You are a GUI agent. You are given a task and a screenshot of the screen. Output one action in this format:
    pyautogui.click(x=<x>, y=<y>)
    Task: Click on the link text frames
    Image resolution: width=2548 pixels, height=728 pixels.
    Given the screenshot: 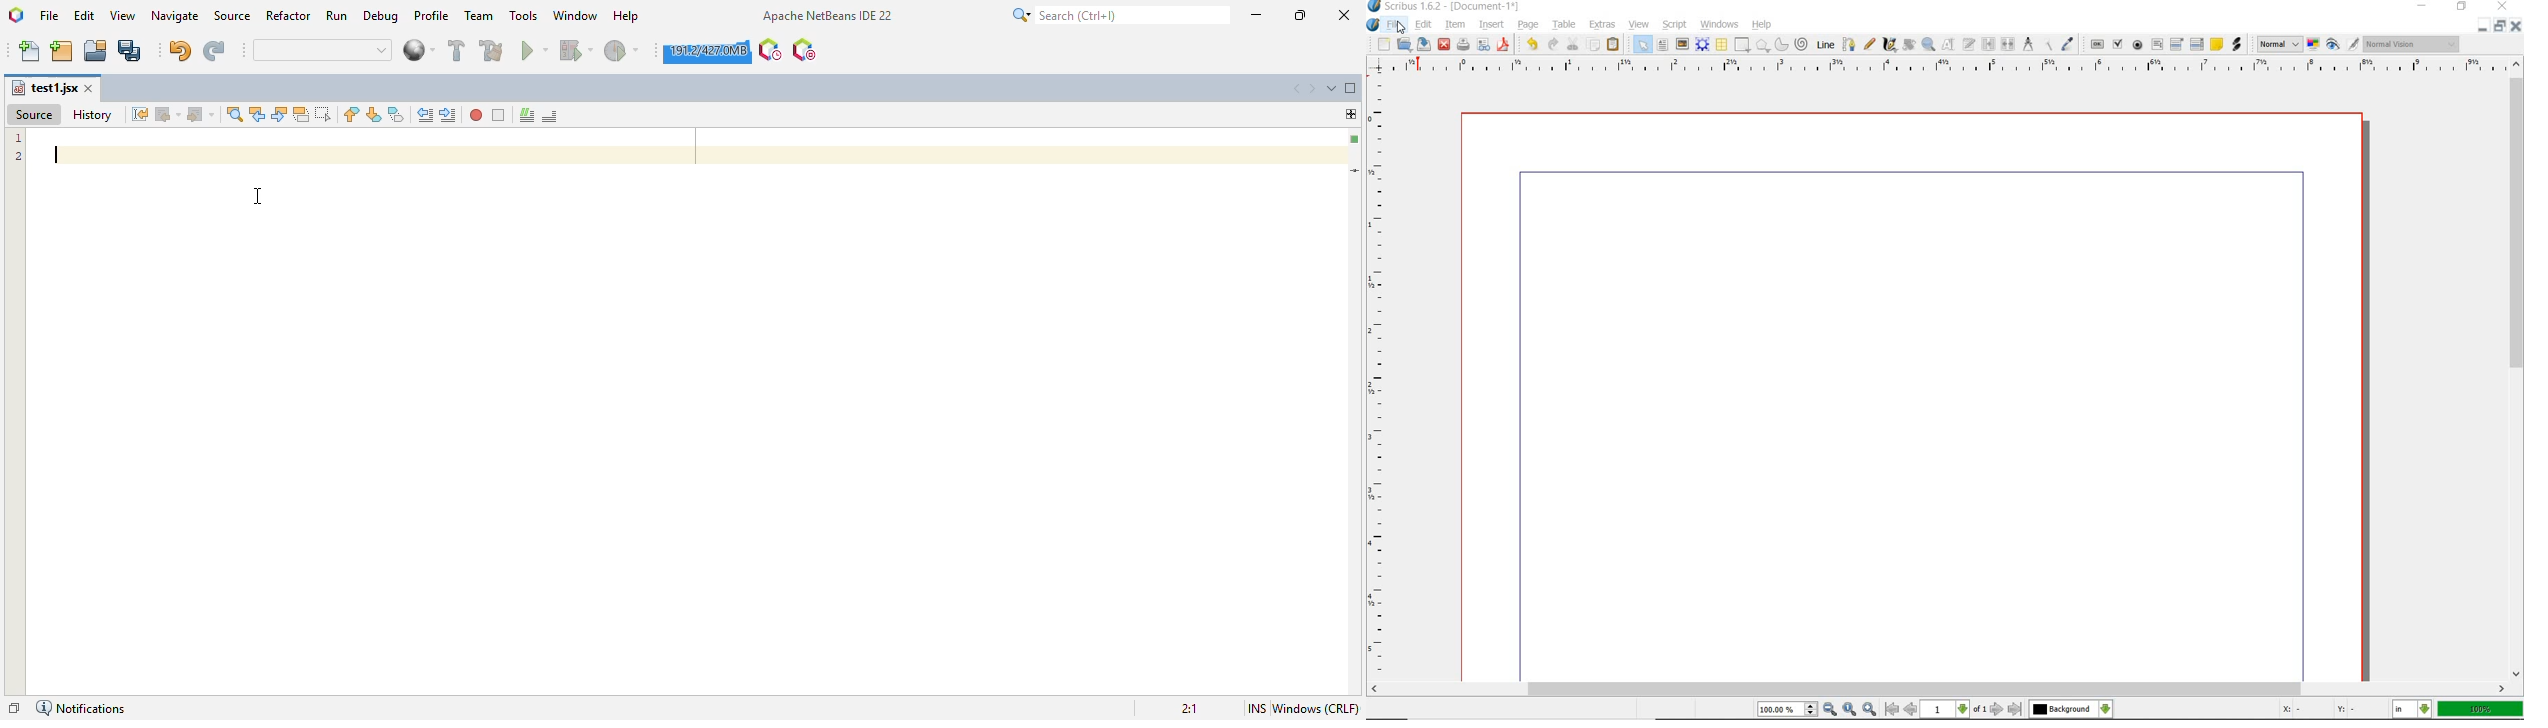 What is the action you would take?
    pyautogui.click(x=1987, y=46)
    